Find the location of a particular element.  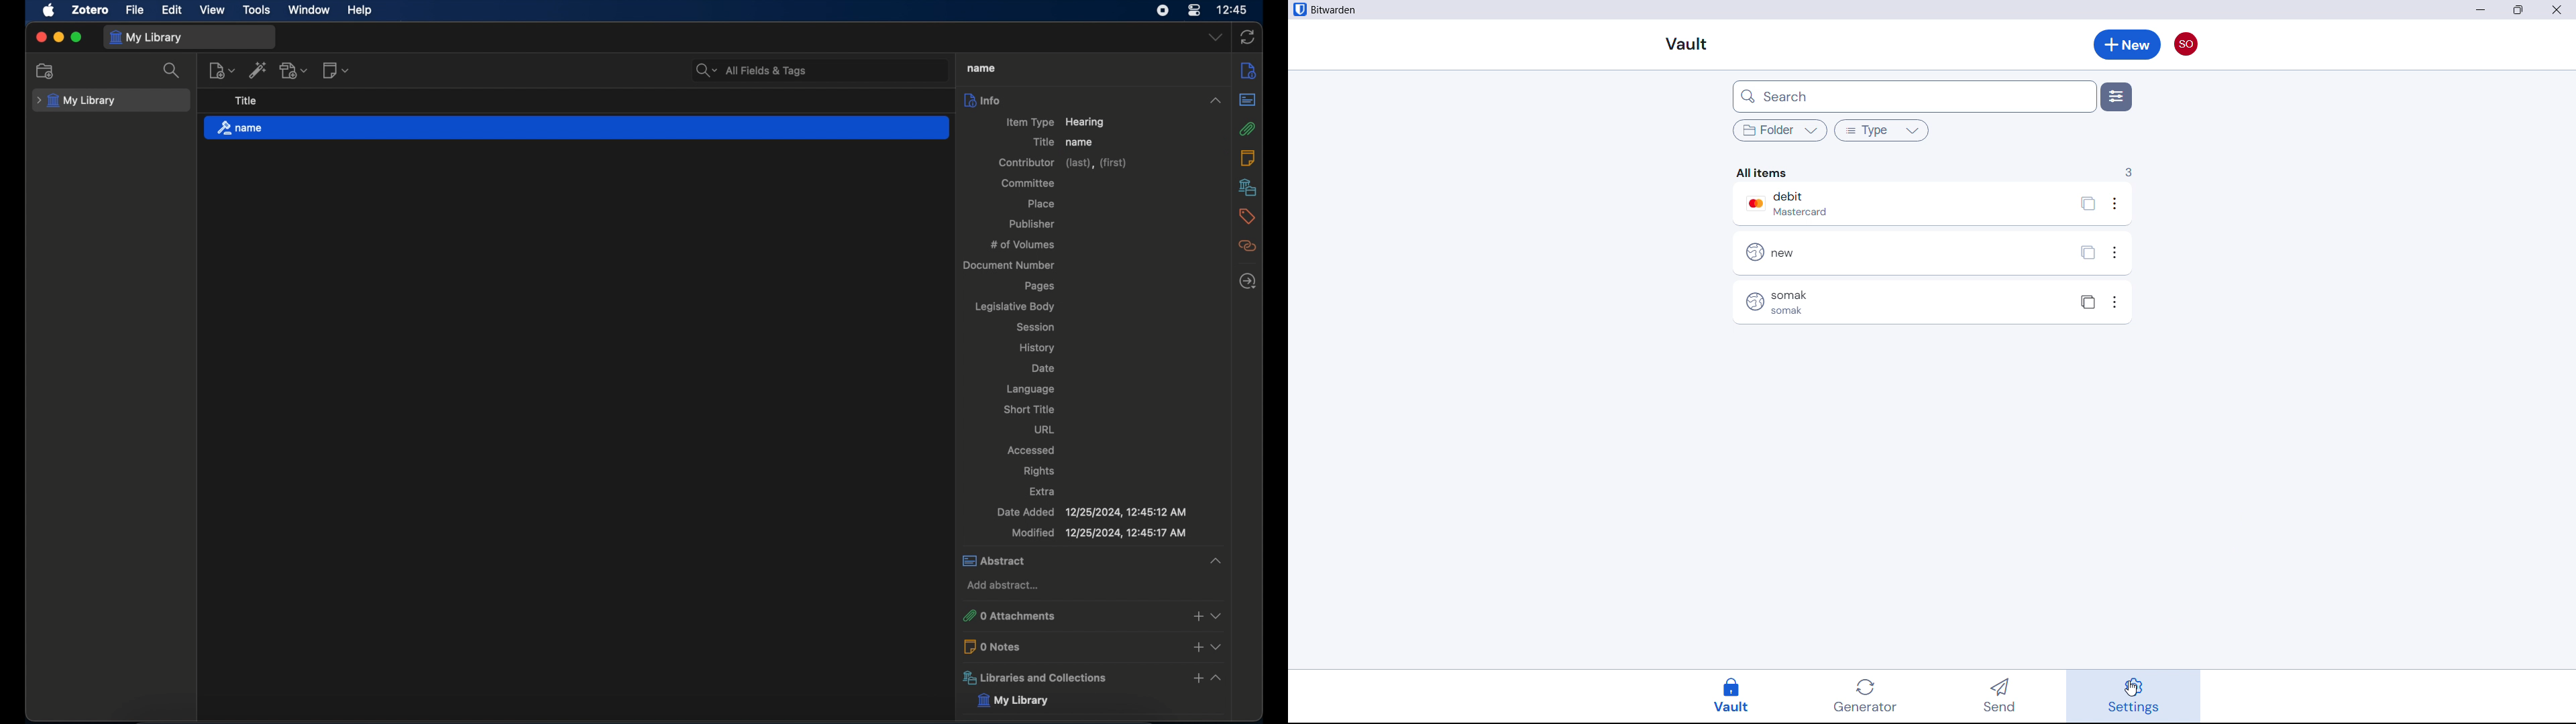

committee is located at coordinates (1028, 183).